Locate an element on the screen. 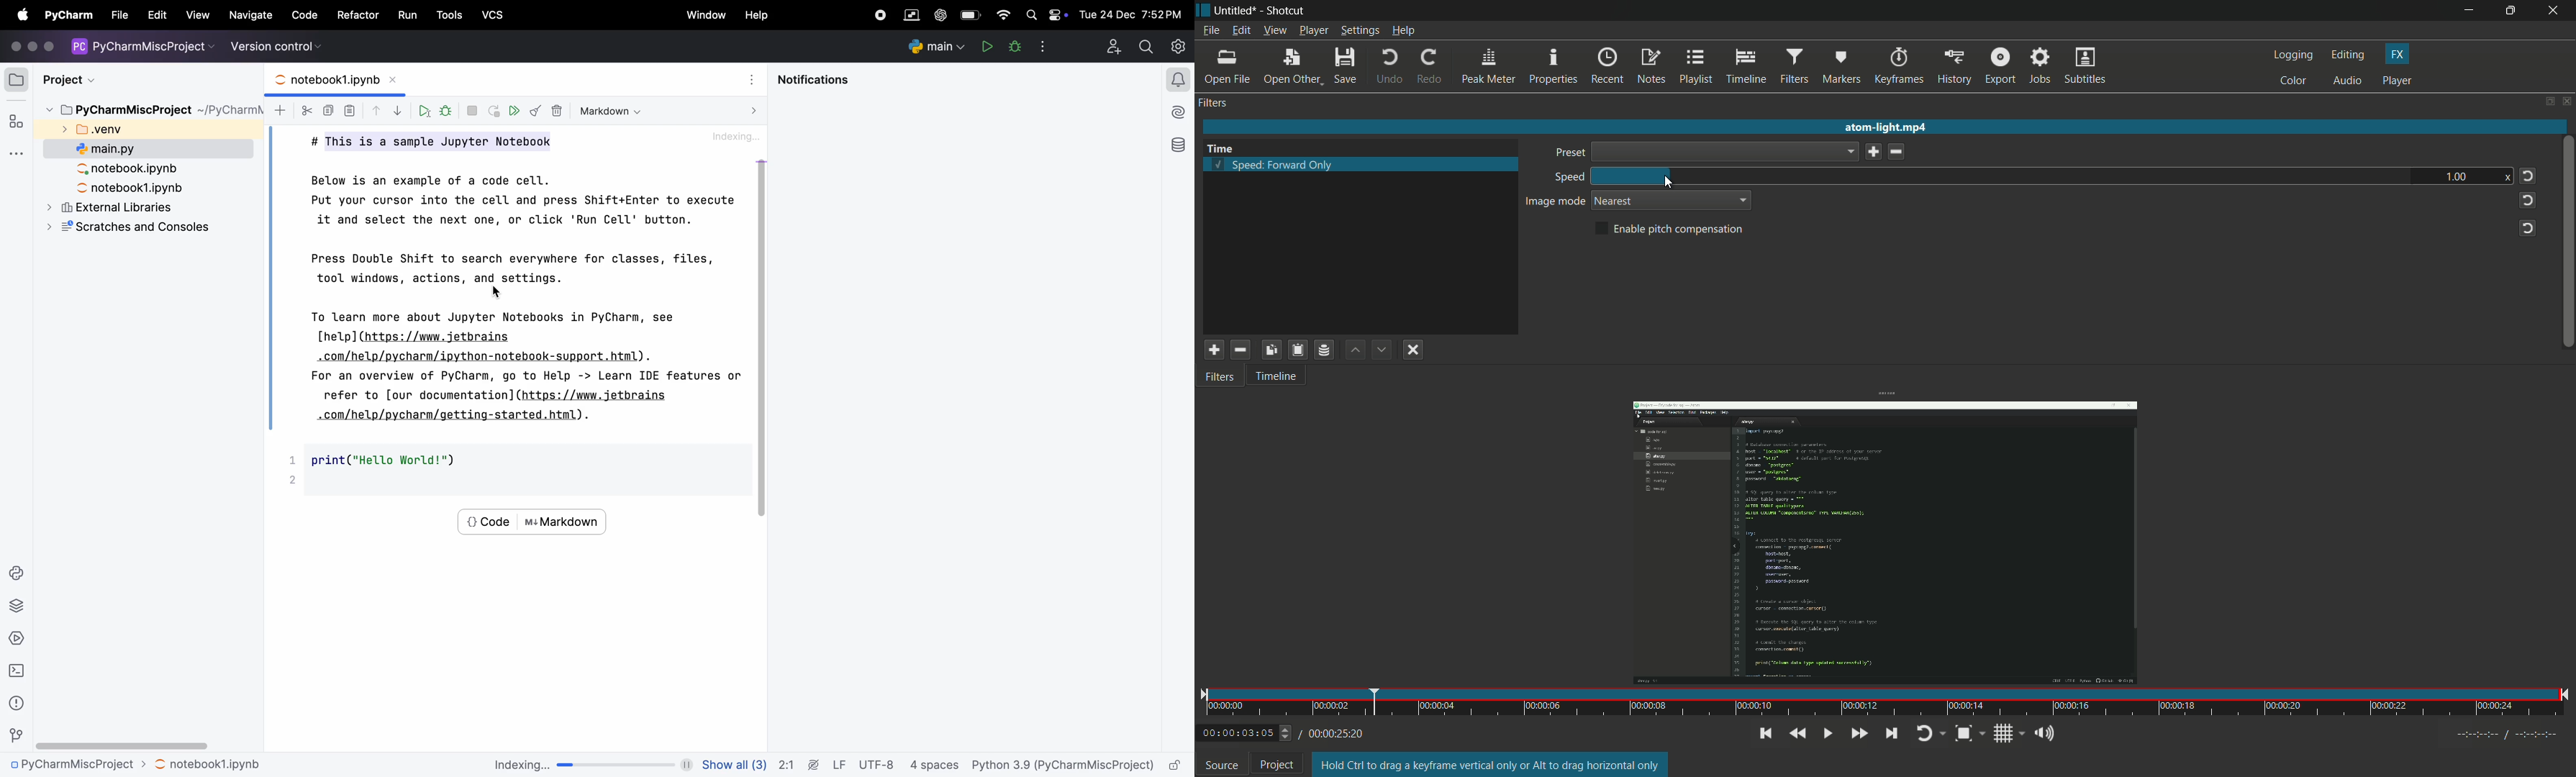 The width and height of the screenshot is (2576, 784). Time is located at coordinates (1228, 146).